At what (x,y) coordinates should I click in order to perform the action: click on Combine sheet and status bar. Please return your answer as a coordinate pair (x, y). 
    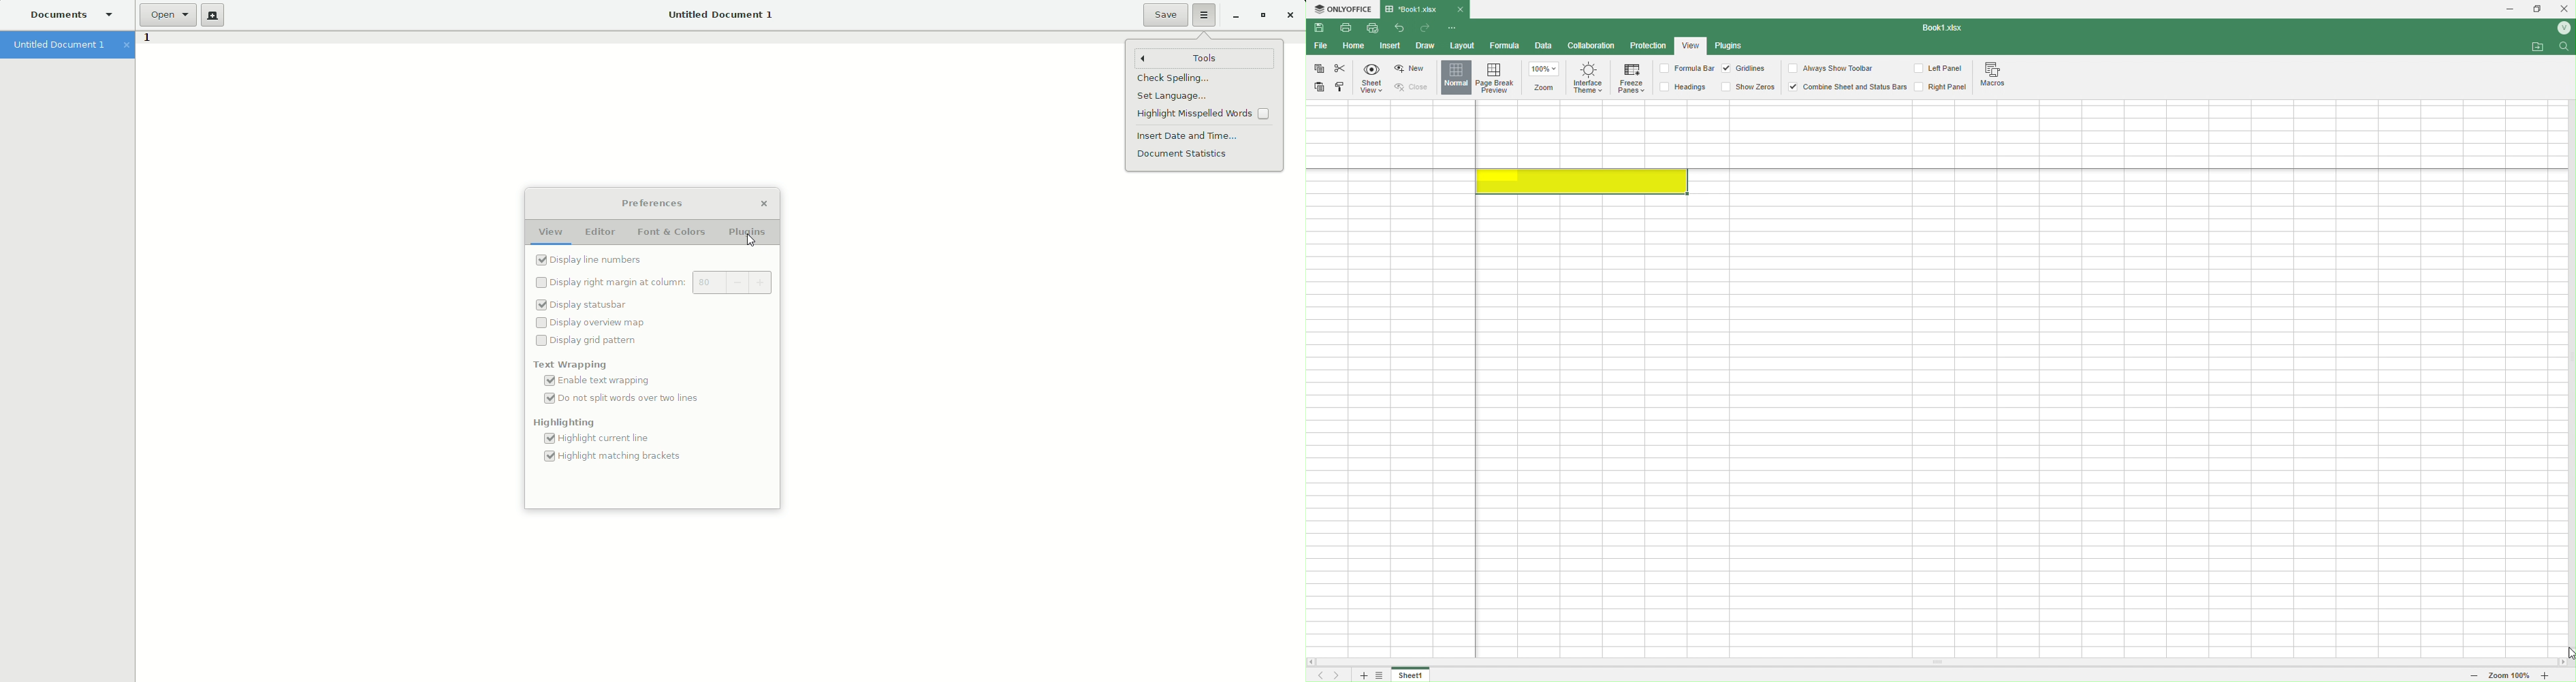
    Looking at the image, I should click on (1853, 88).